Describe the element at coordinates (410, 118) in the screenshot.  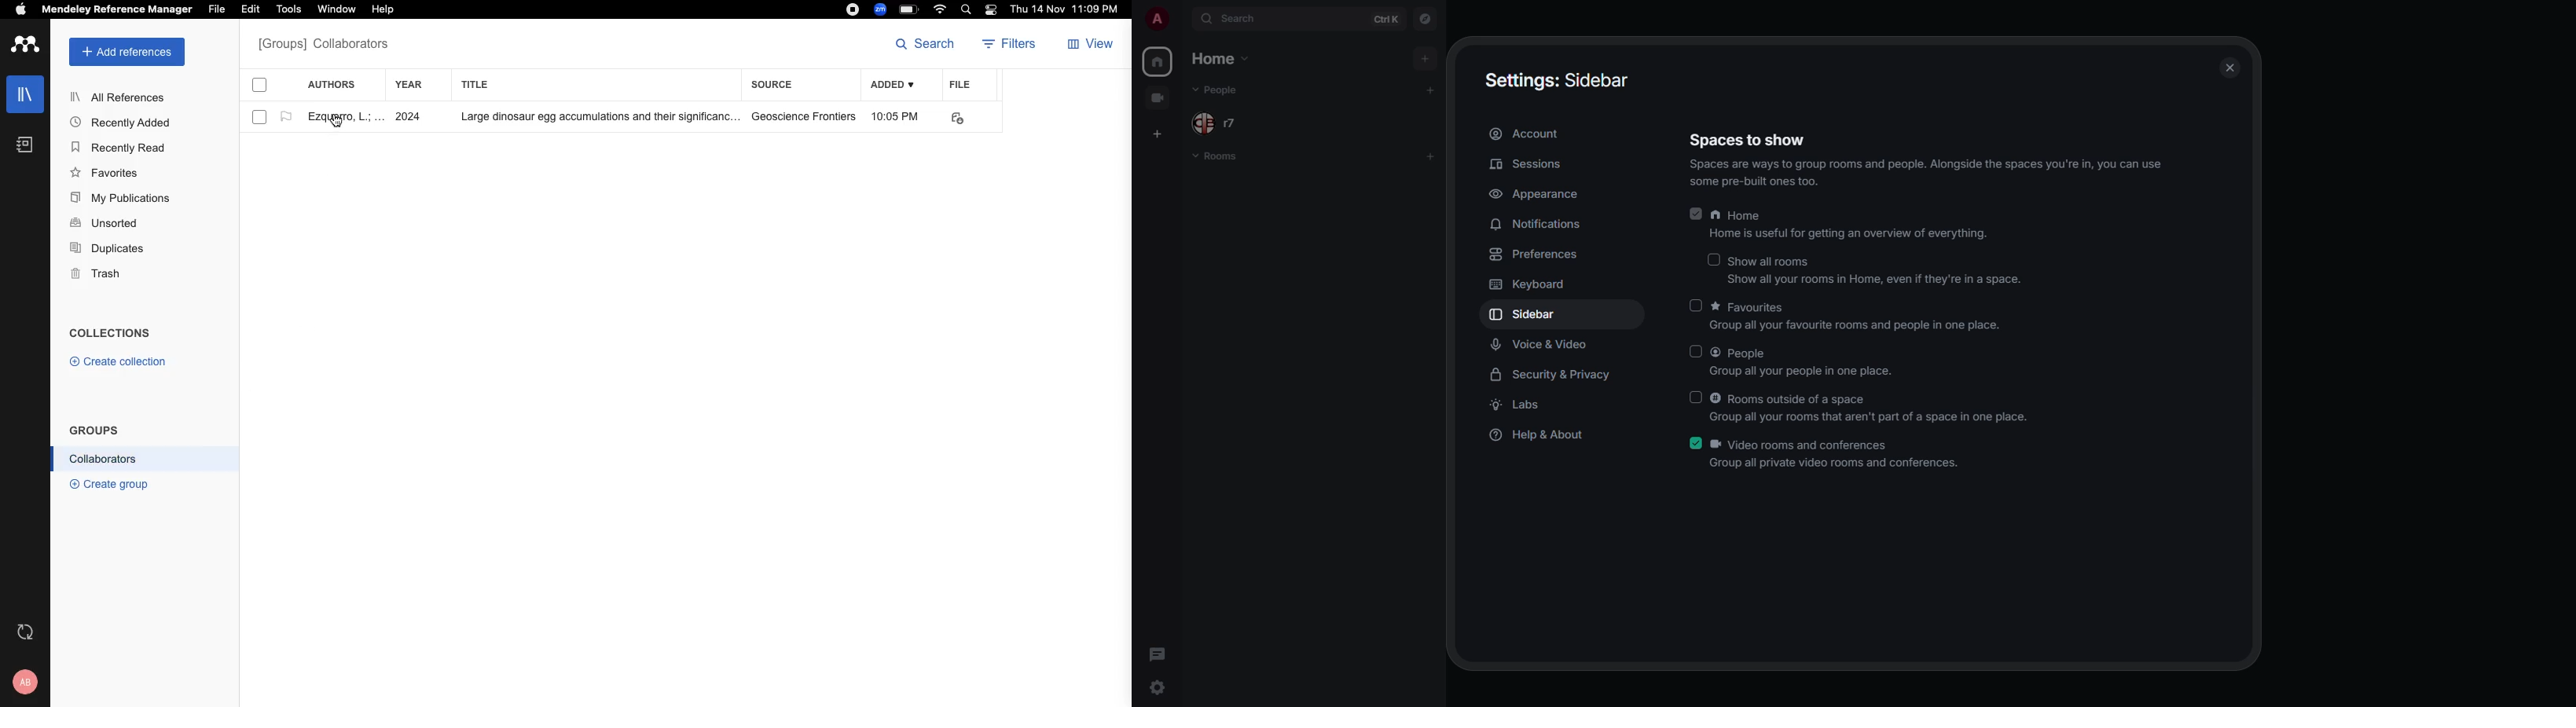
I see `2024` at that location.